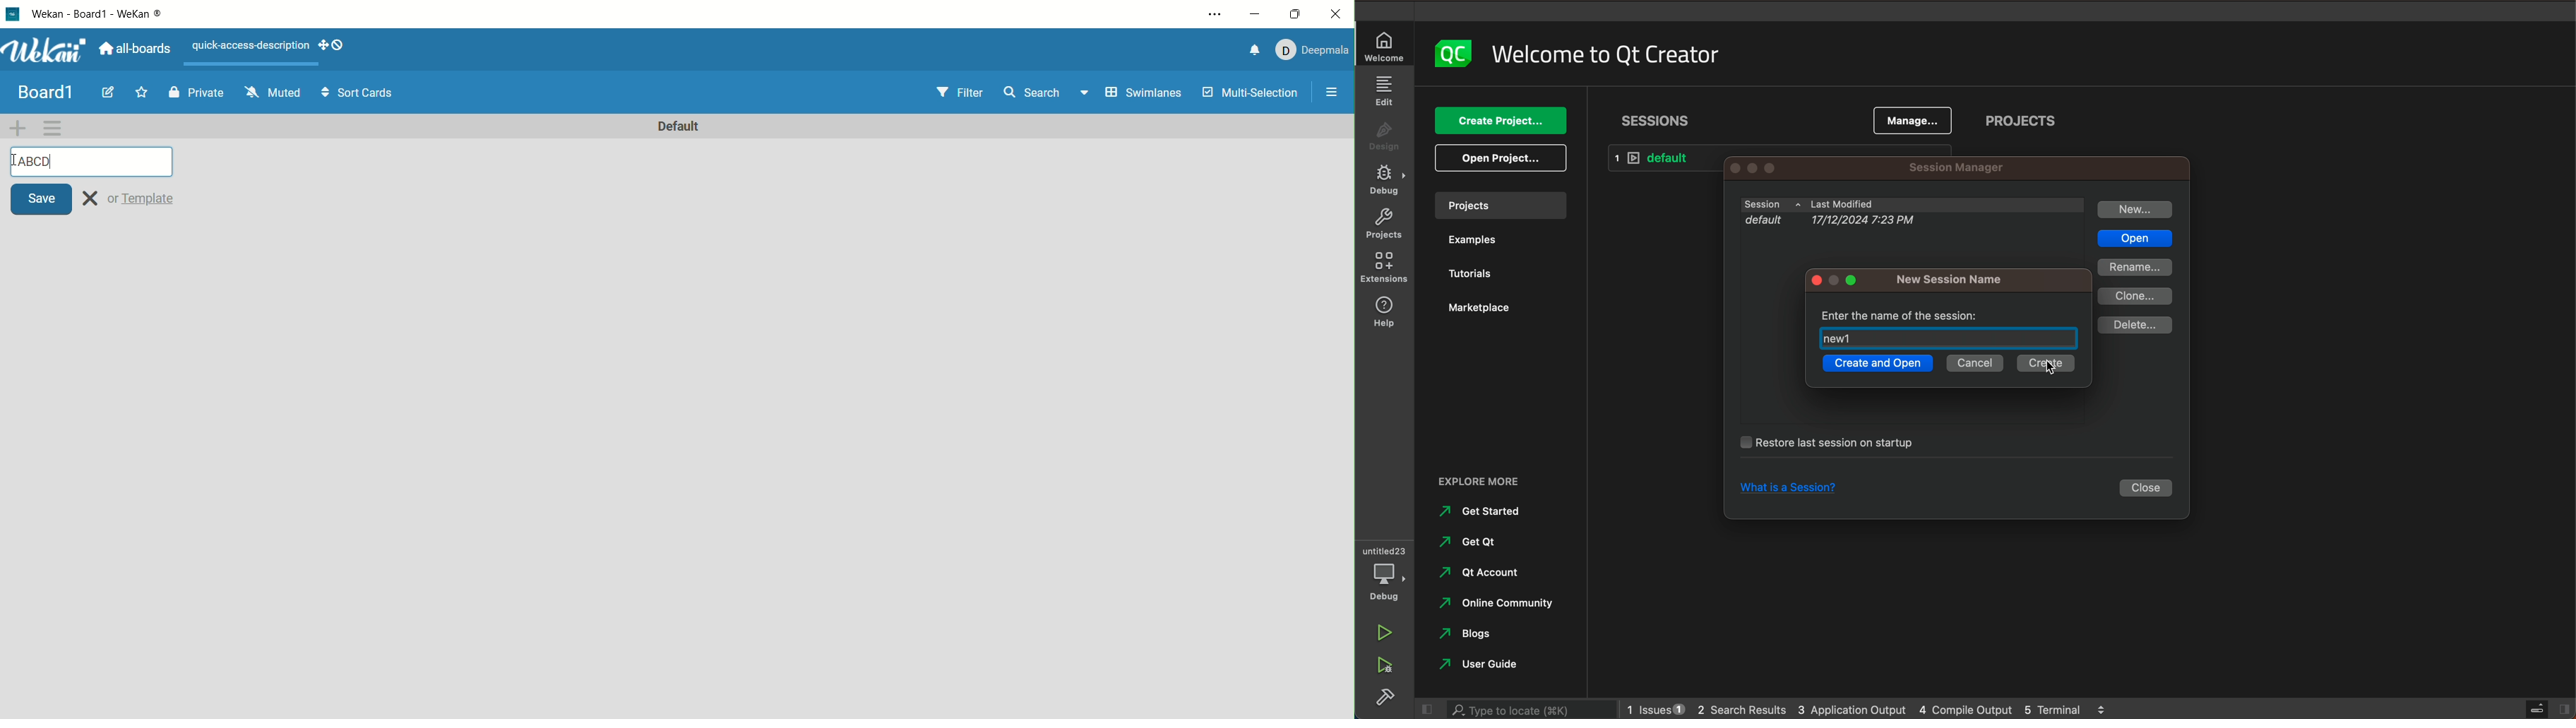 This screenshot has width=2576, height=728. Describe the element at coordinates (1494, 574) in the screenshot. I see `qt account` at that location.